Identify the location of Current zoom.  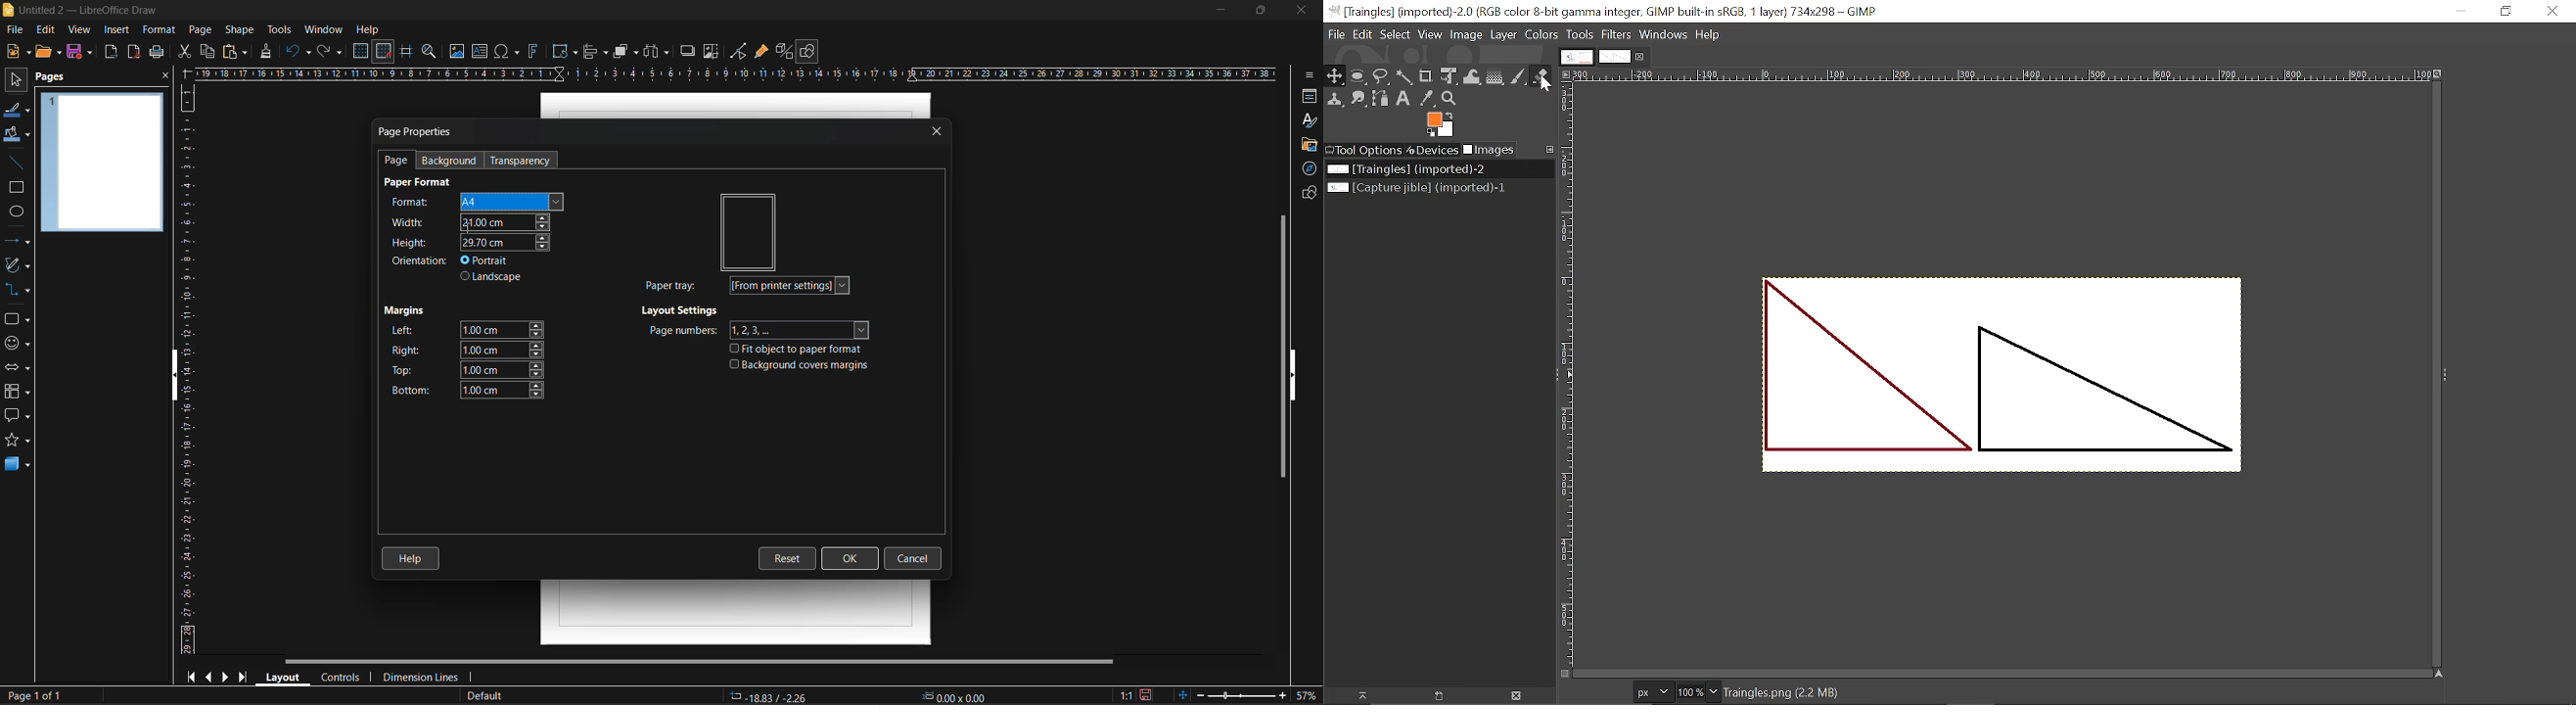
(1689, 692).